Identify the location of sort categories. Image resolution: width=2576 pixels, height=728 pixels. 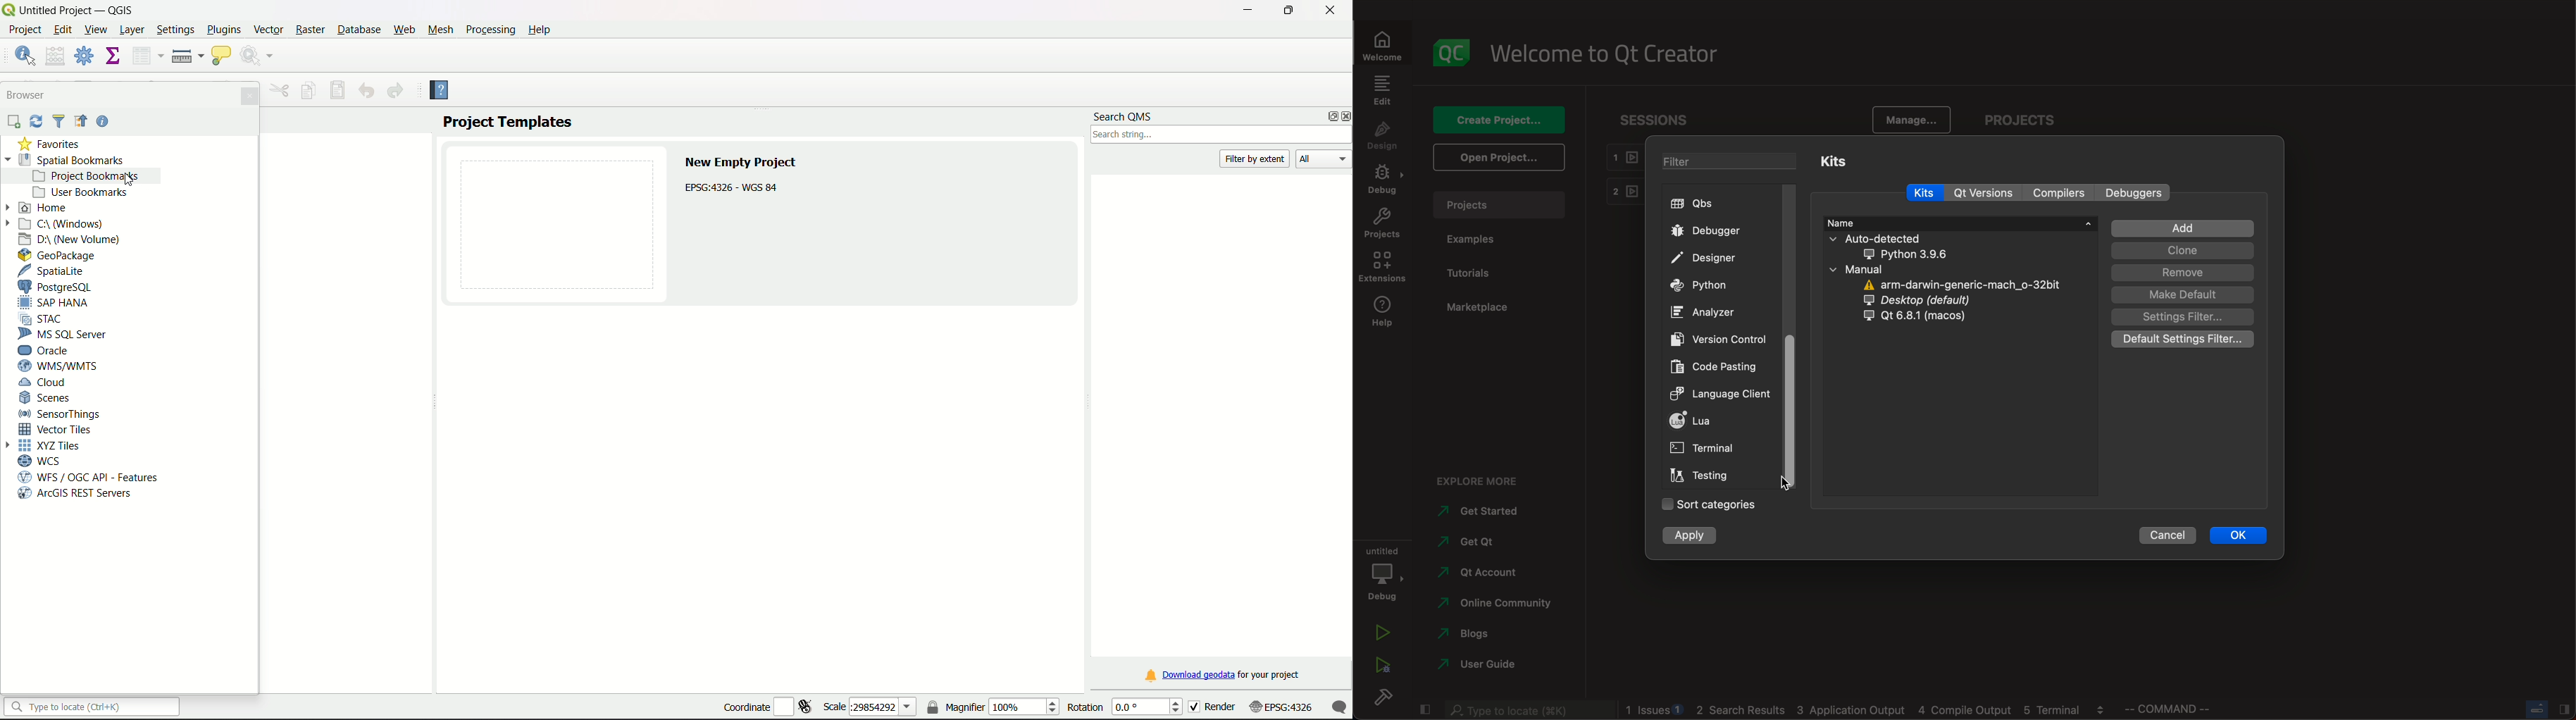
(1710, 505).